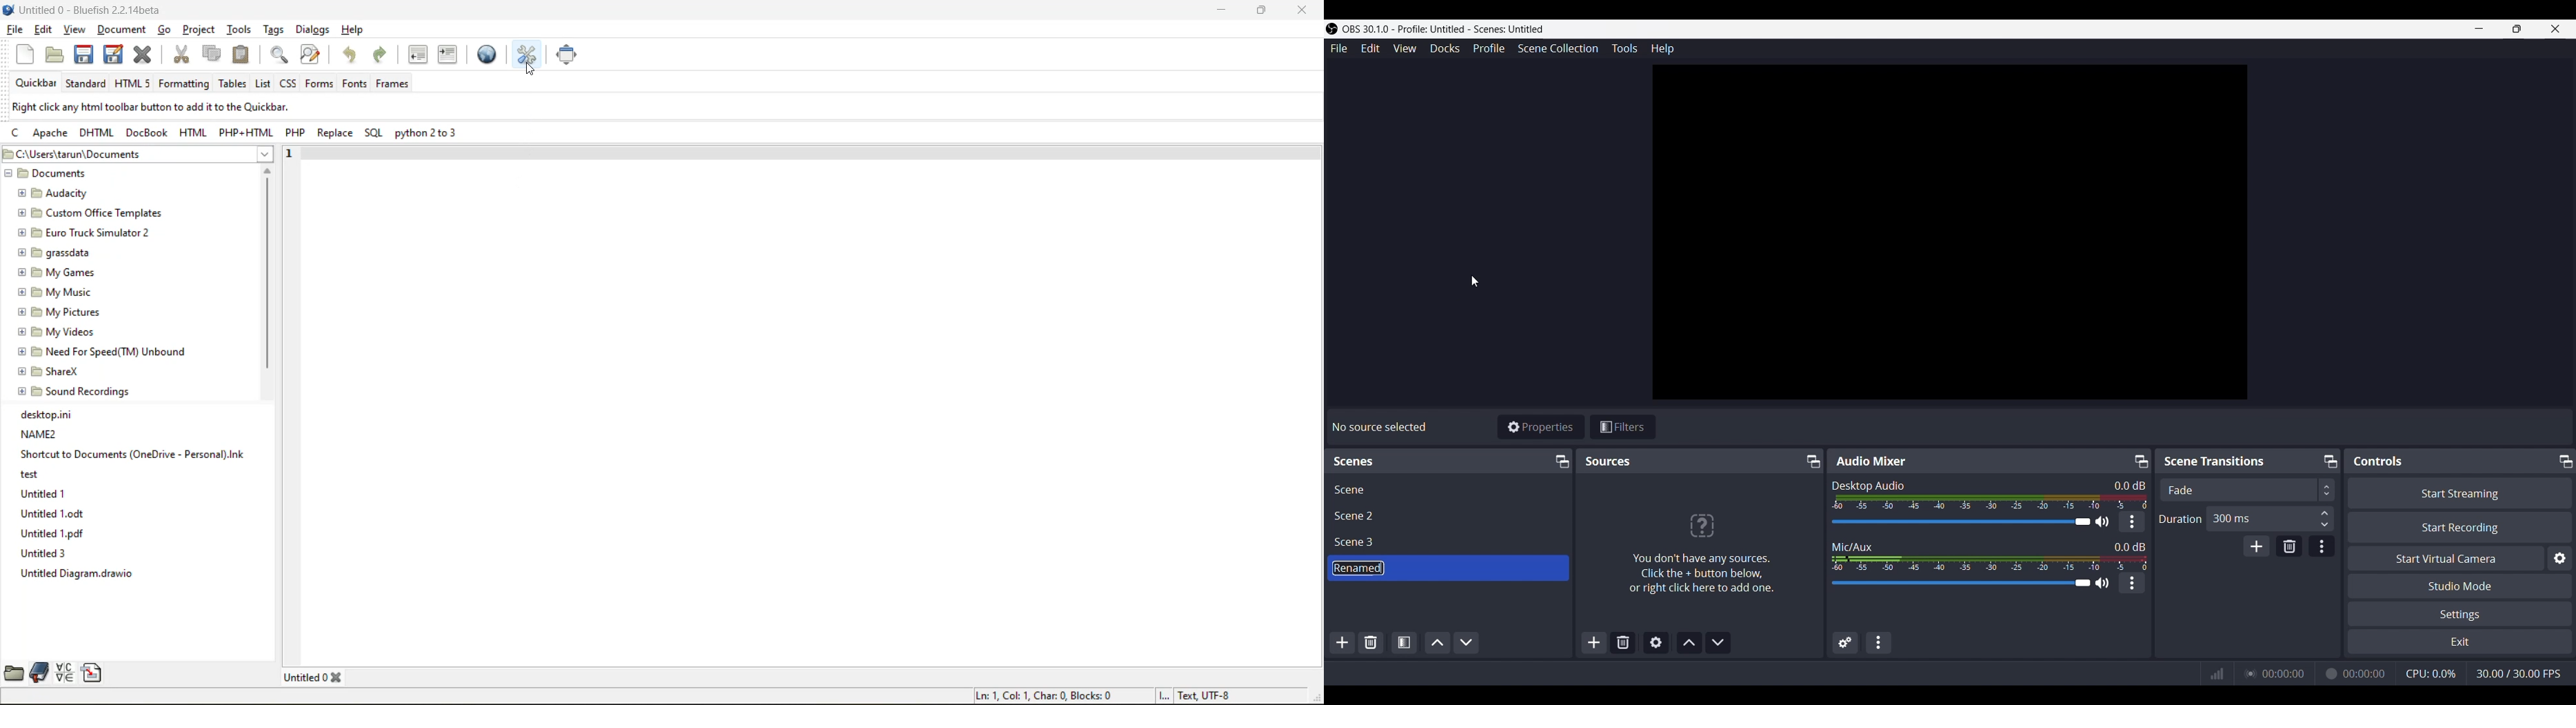 This screenshot has height=728, width=2576. What do you see at coordinates (42, 493) in the screenshot?
I see `Untitled 1` at bounding box center [42, 493].